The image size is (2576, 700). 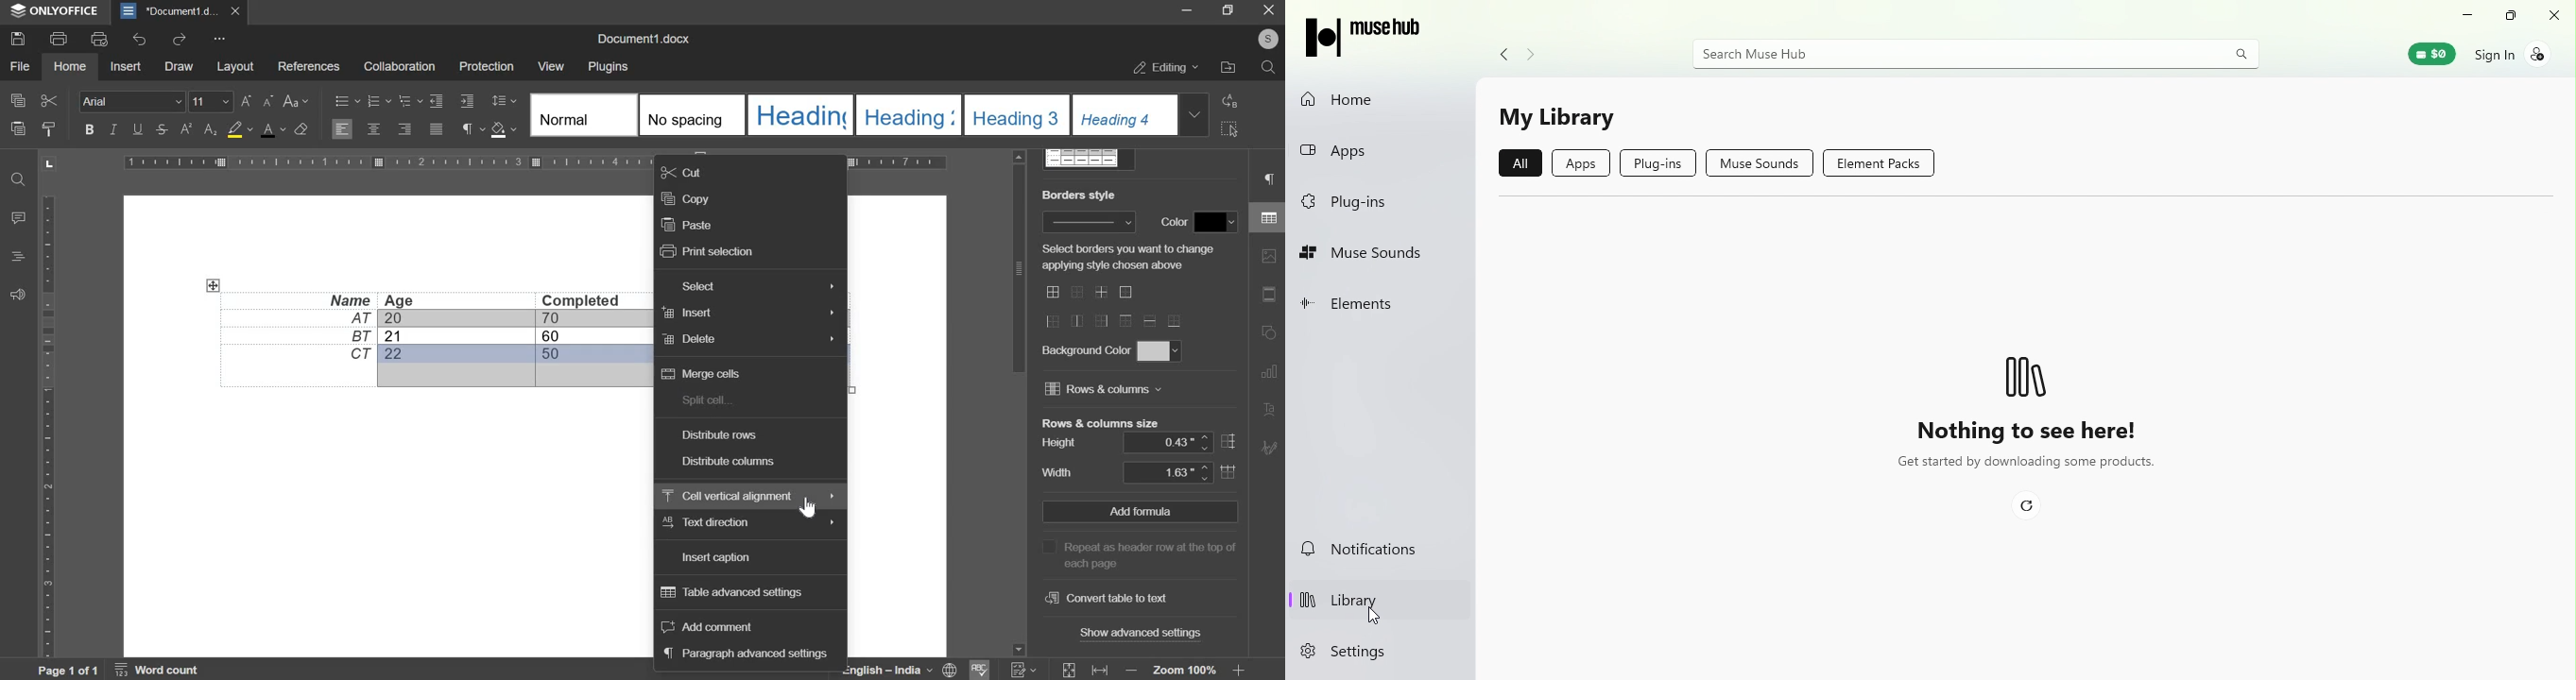 What do you see at coordinates (1134, 554) in the screenshot?
I see `Repeat as header row at the top of each page` at bounding box center [1134, 554].